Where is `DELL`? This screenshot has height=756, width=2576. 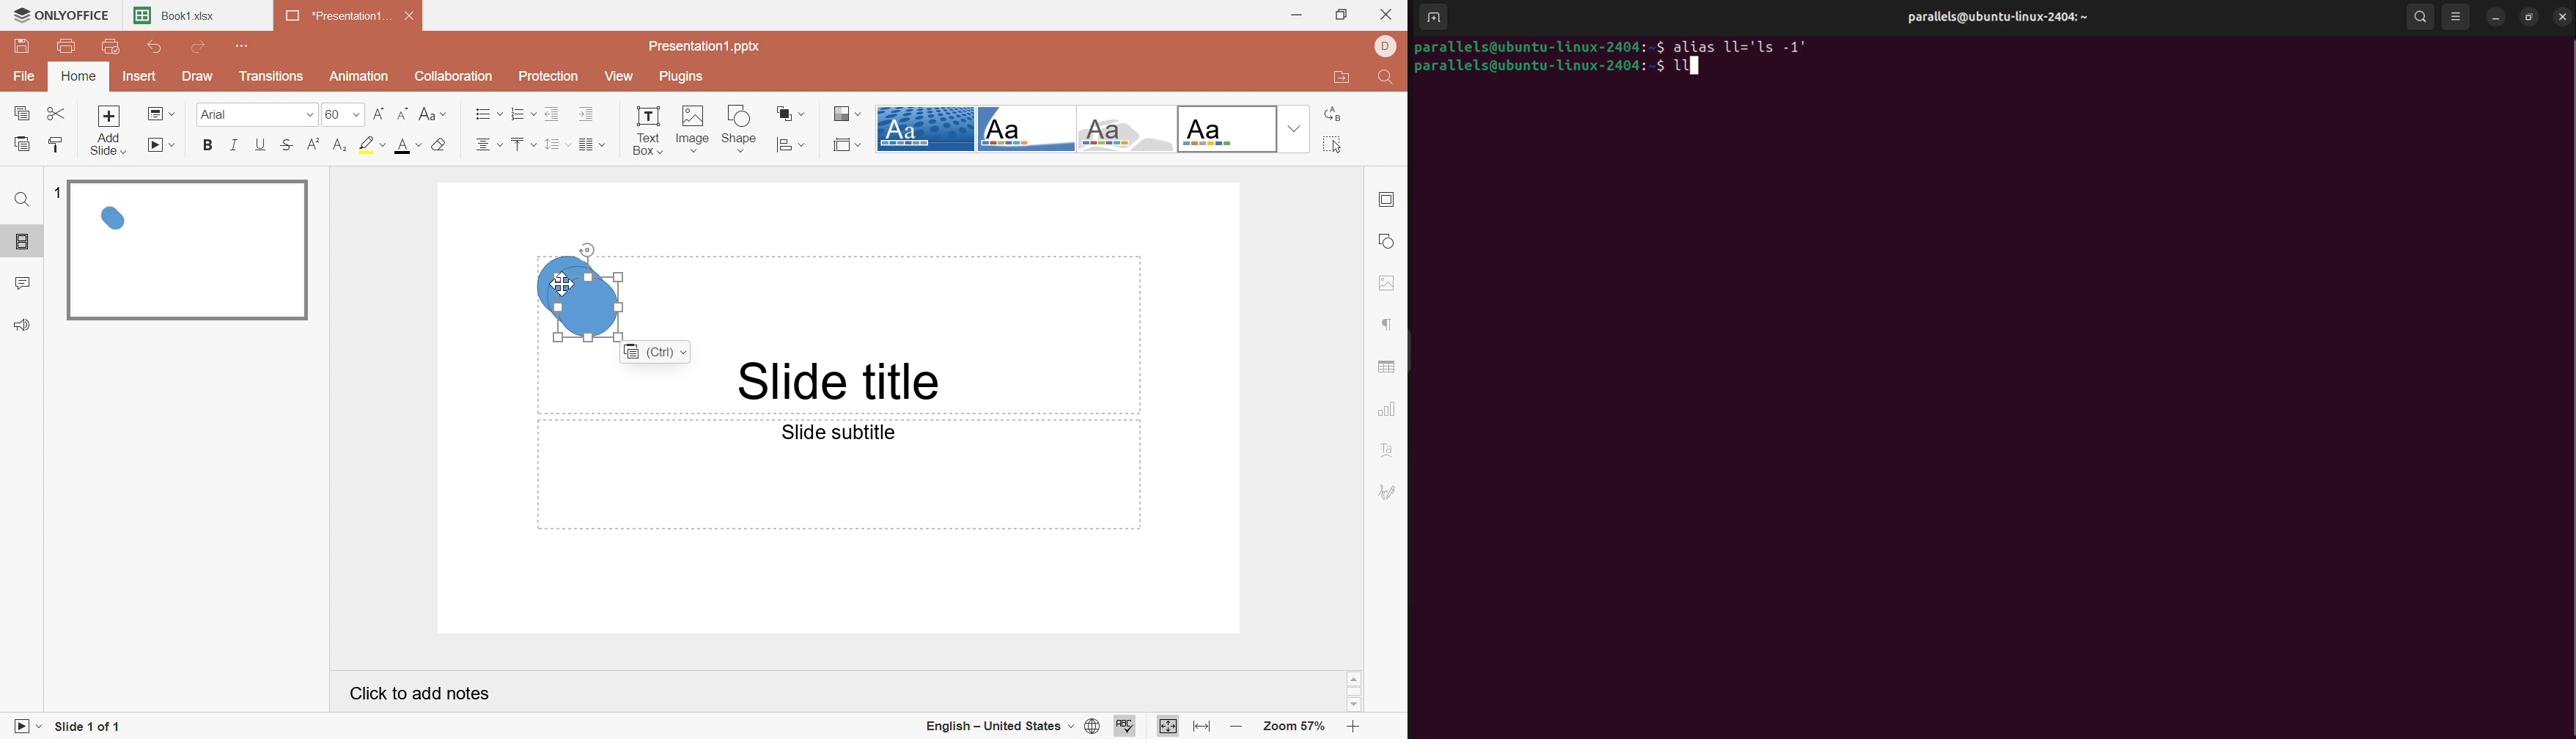 DELL is located at coordinates (1386, 45).